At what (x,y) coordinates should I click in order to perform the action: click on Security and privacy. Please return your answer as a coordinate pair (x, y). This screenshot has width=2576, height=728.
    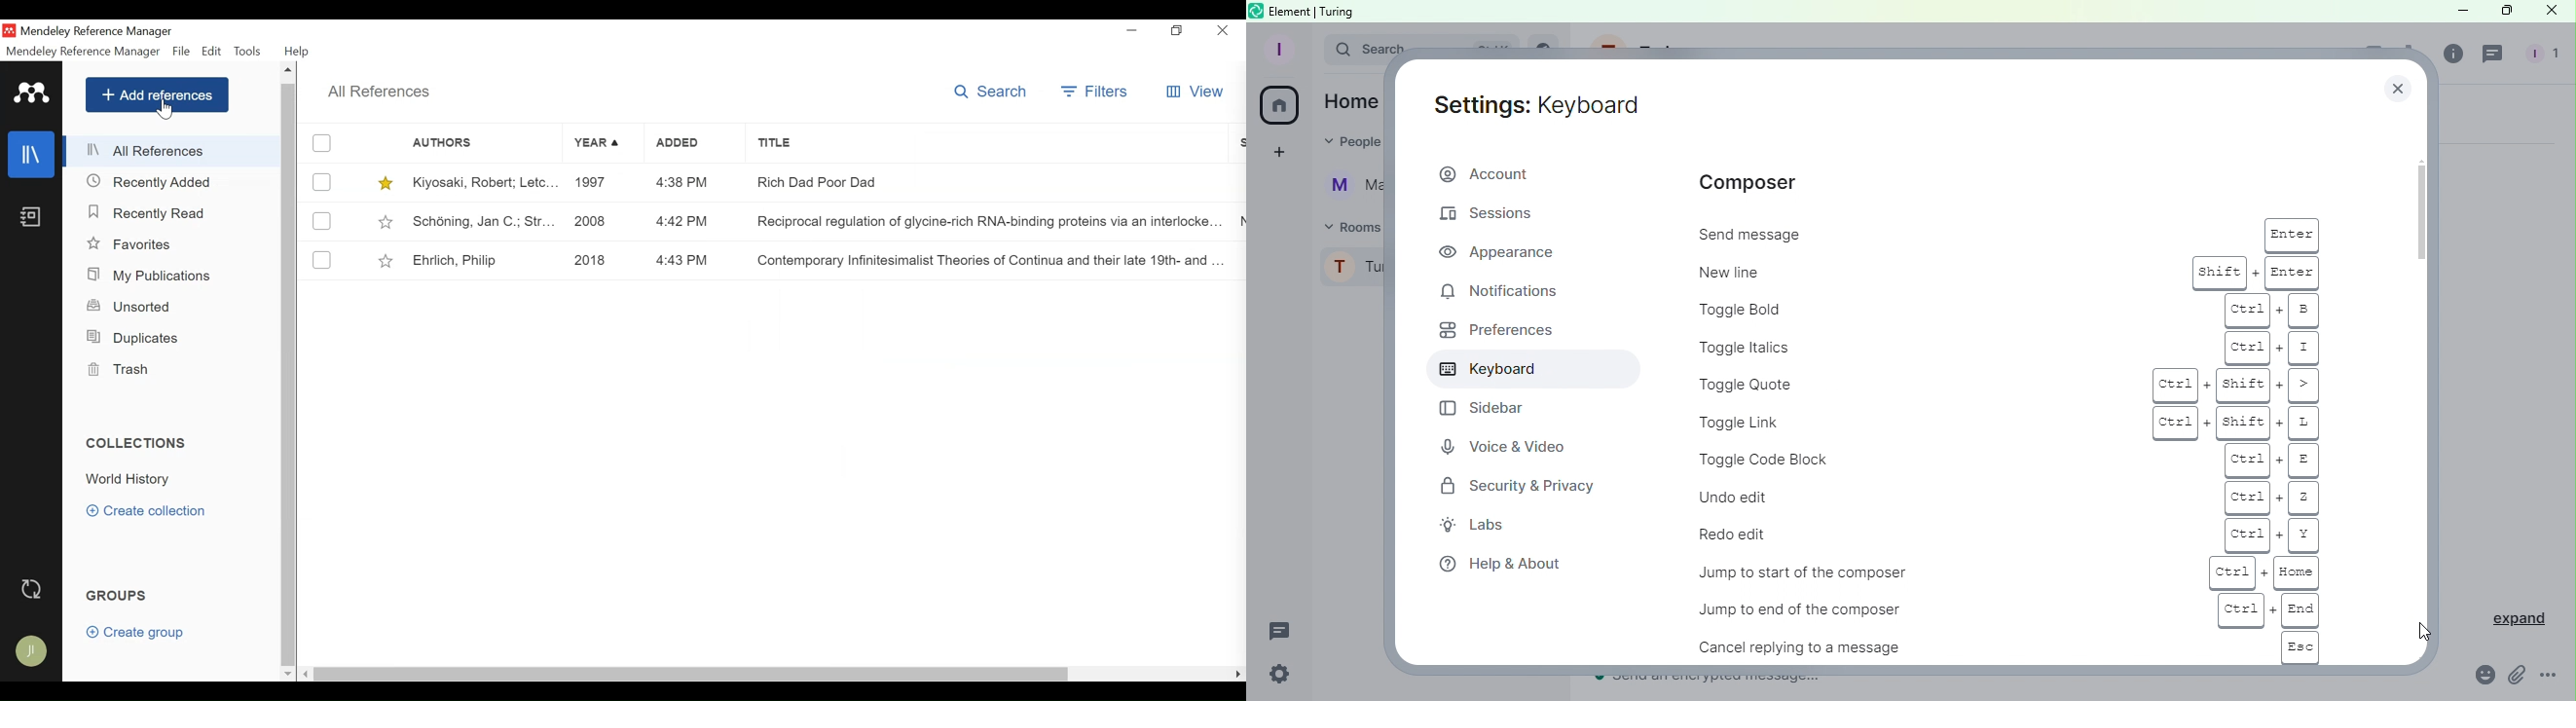
    Looking at the image, I should click on (1511, 485).